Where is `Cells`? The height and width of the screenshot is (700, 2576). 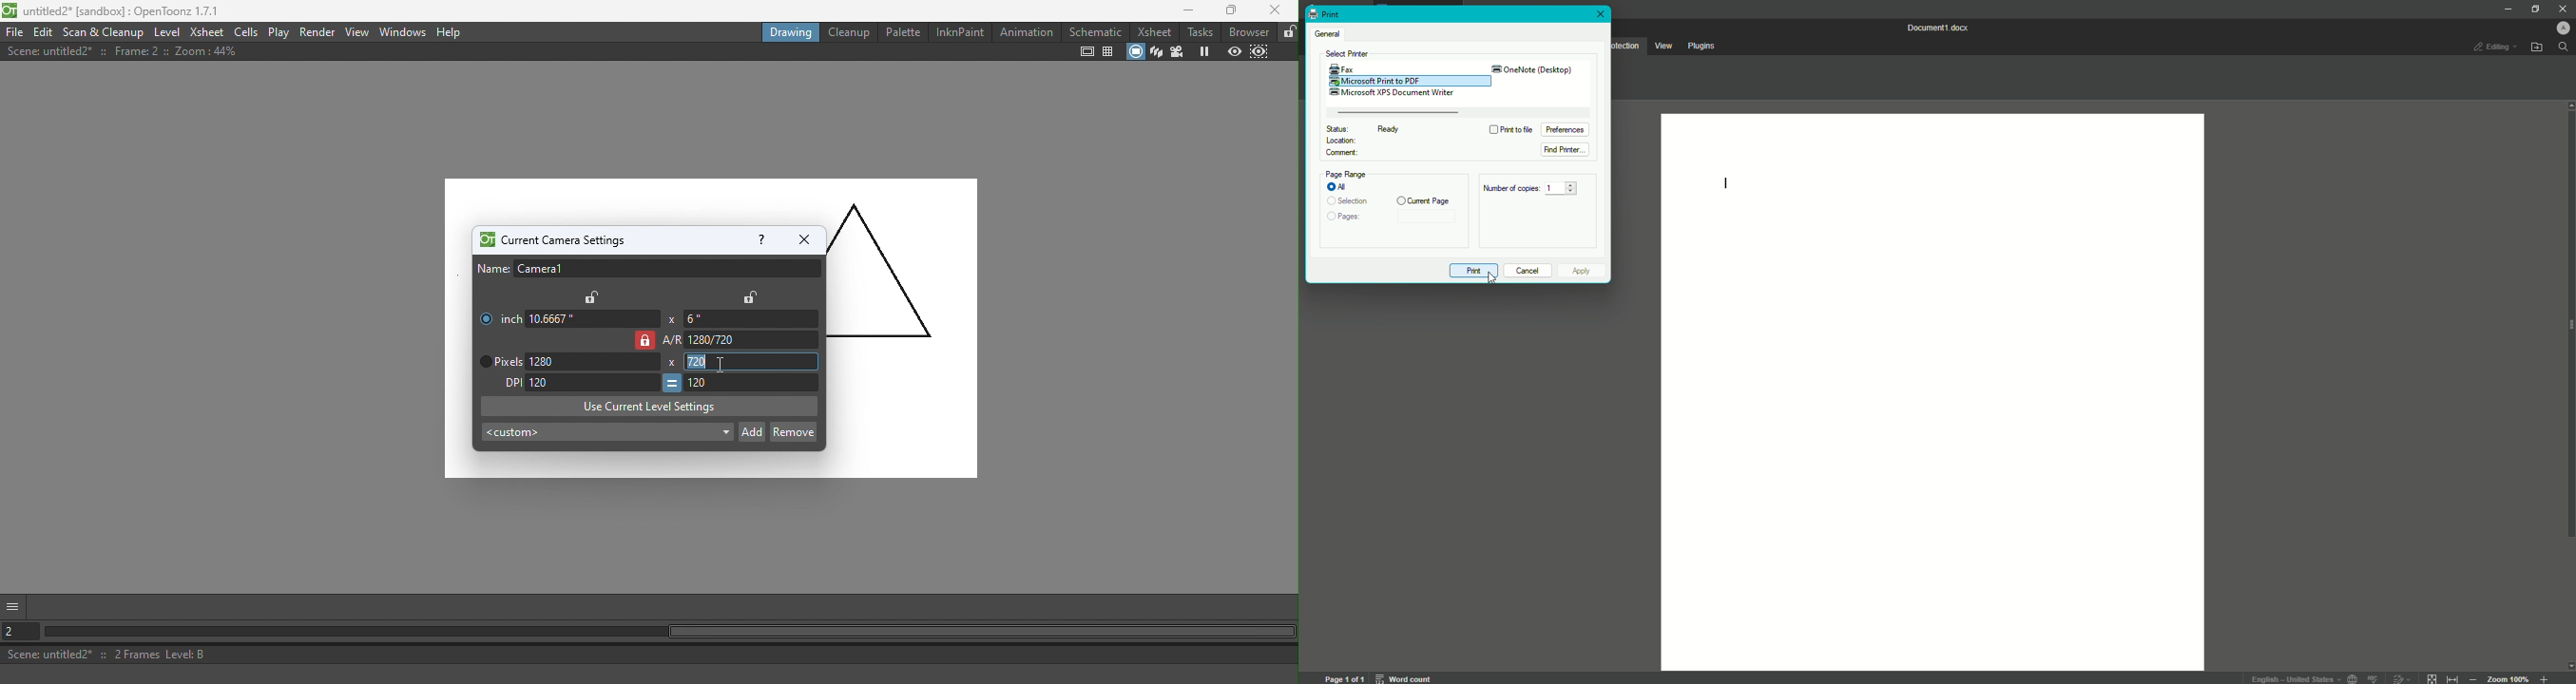
Cells is located at coordinates (245, 31).